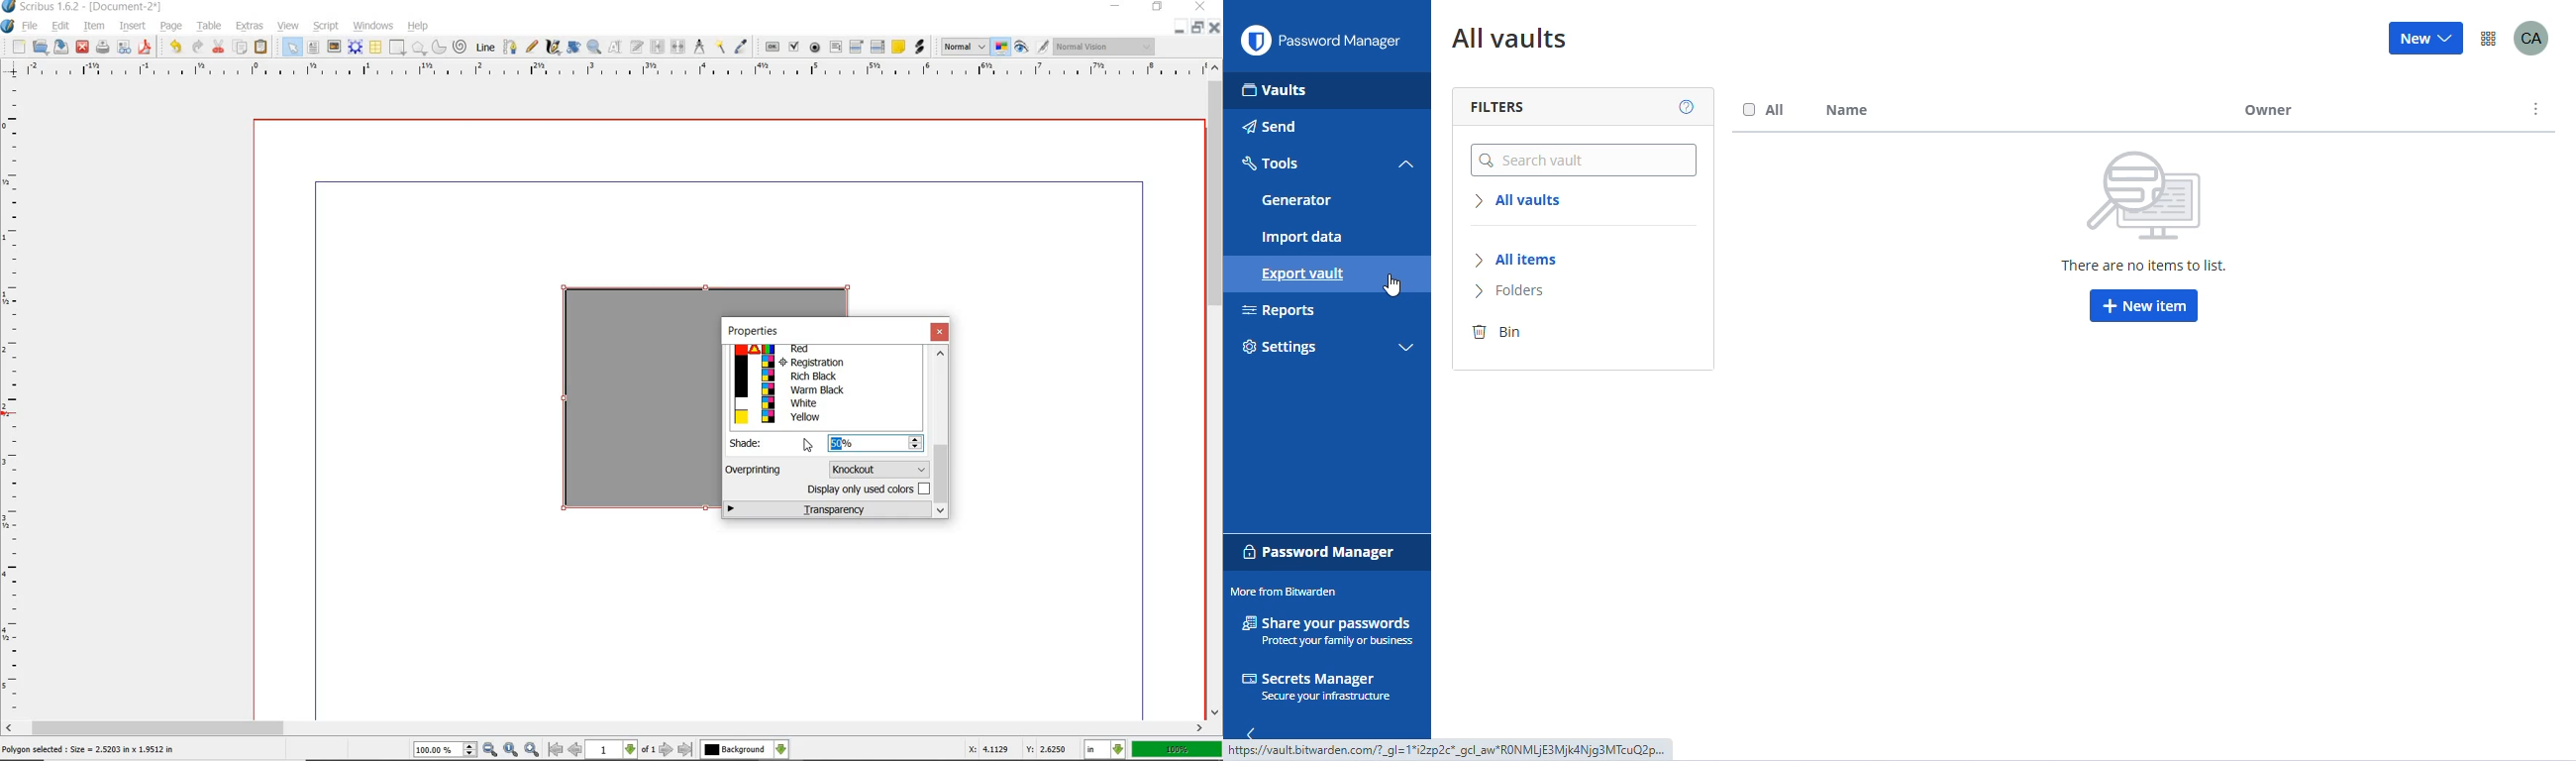  What do you see at coordinates (104, 49) in the screenshot?
I see `print` at bounding box center [104, 49].